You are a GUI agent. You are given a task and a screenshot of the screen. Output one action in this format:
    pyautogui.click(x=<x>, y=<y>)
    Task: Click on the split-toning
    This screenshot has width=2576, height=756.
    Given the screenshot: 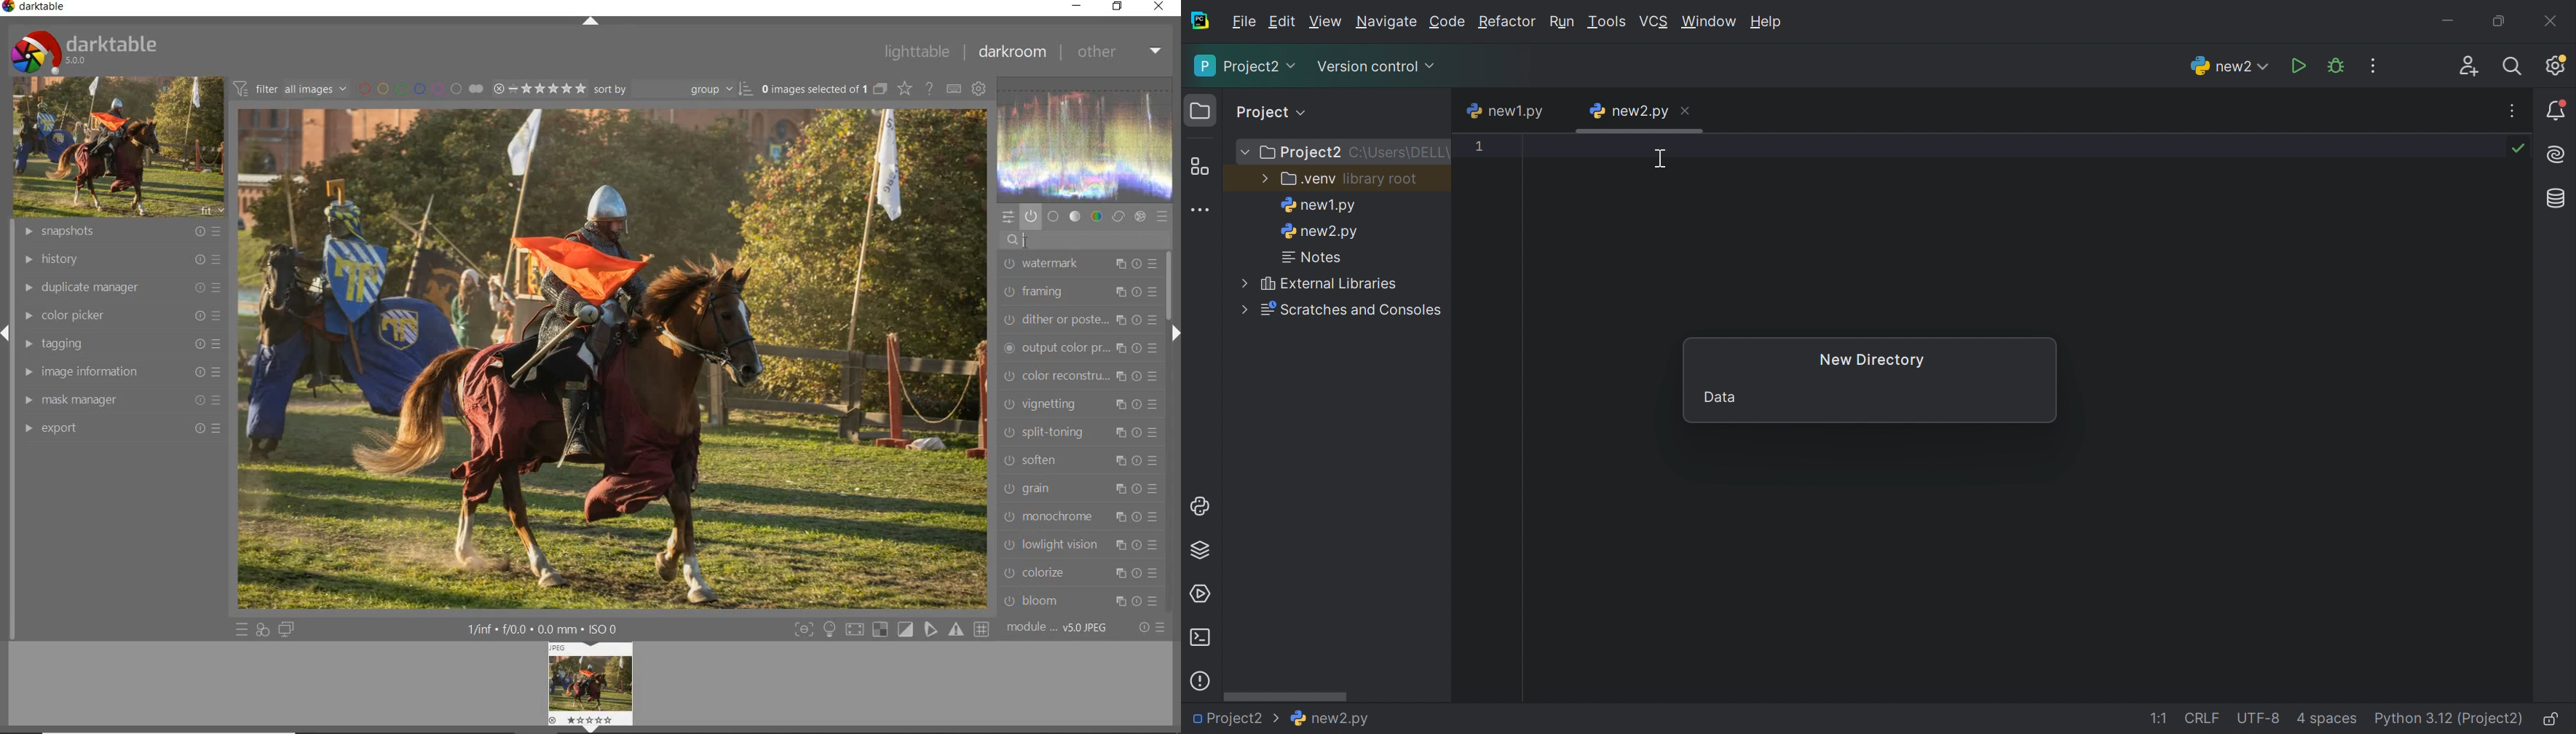 What is the action you would take?
    pyautogui.click(x=1080, y=434)
    